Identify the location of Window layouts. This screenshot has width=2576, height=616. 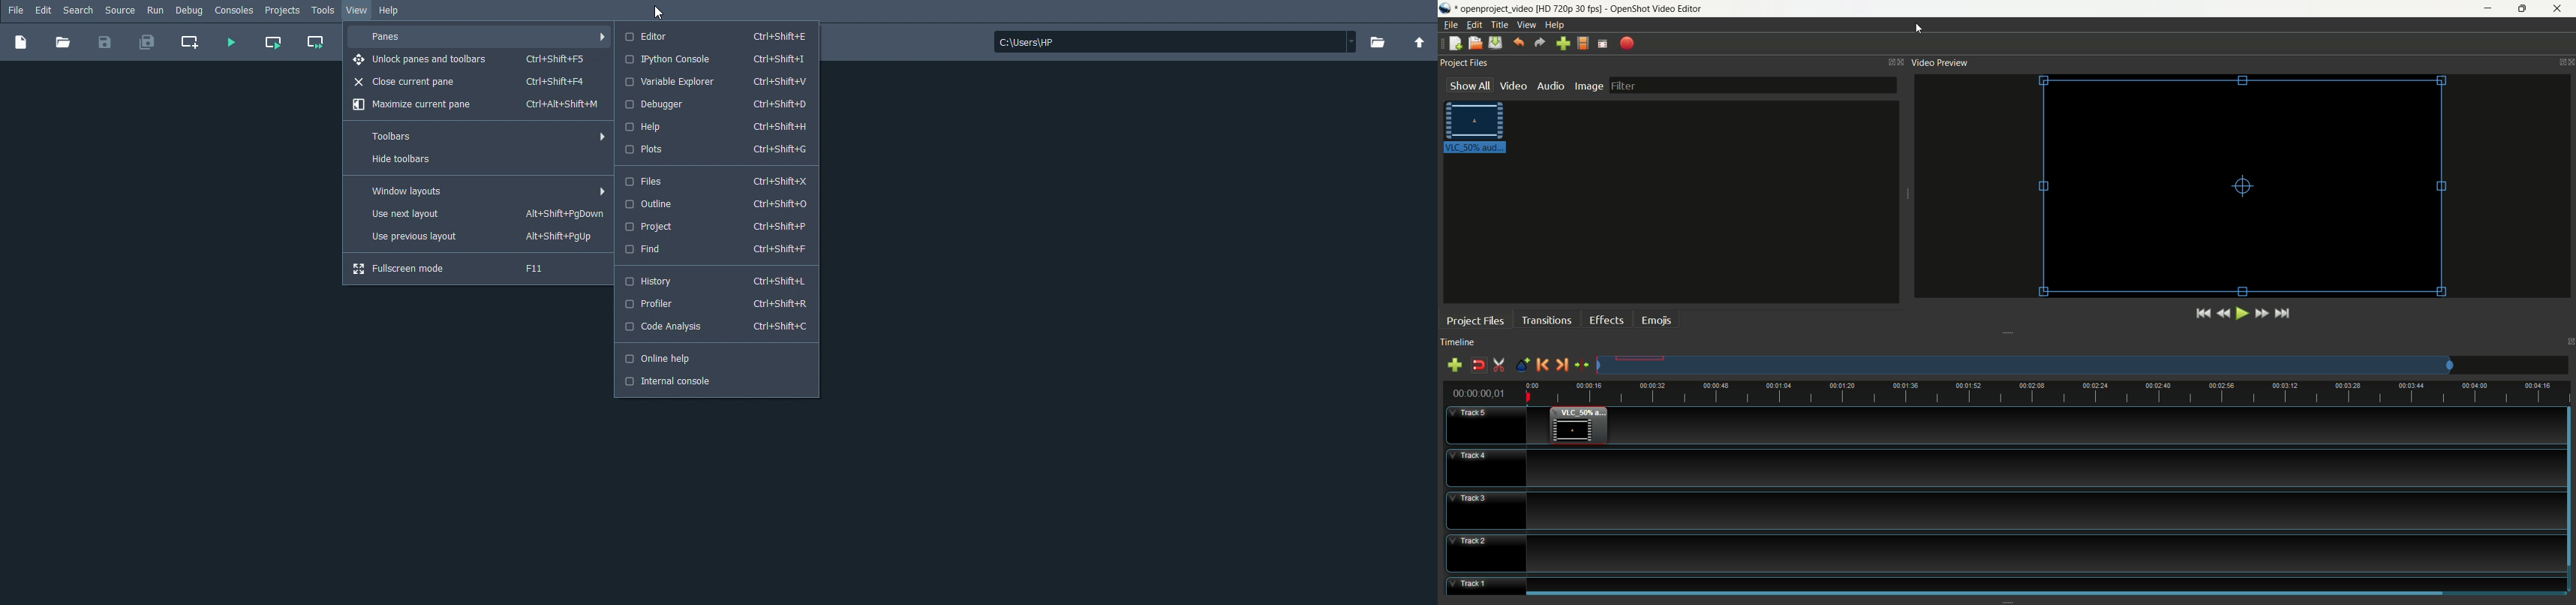
(479, 191).